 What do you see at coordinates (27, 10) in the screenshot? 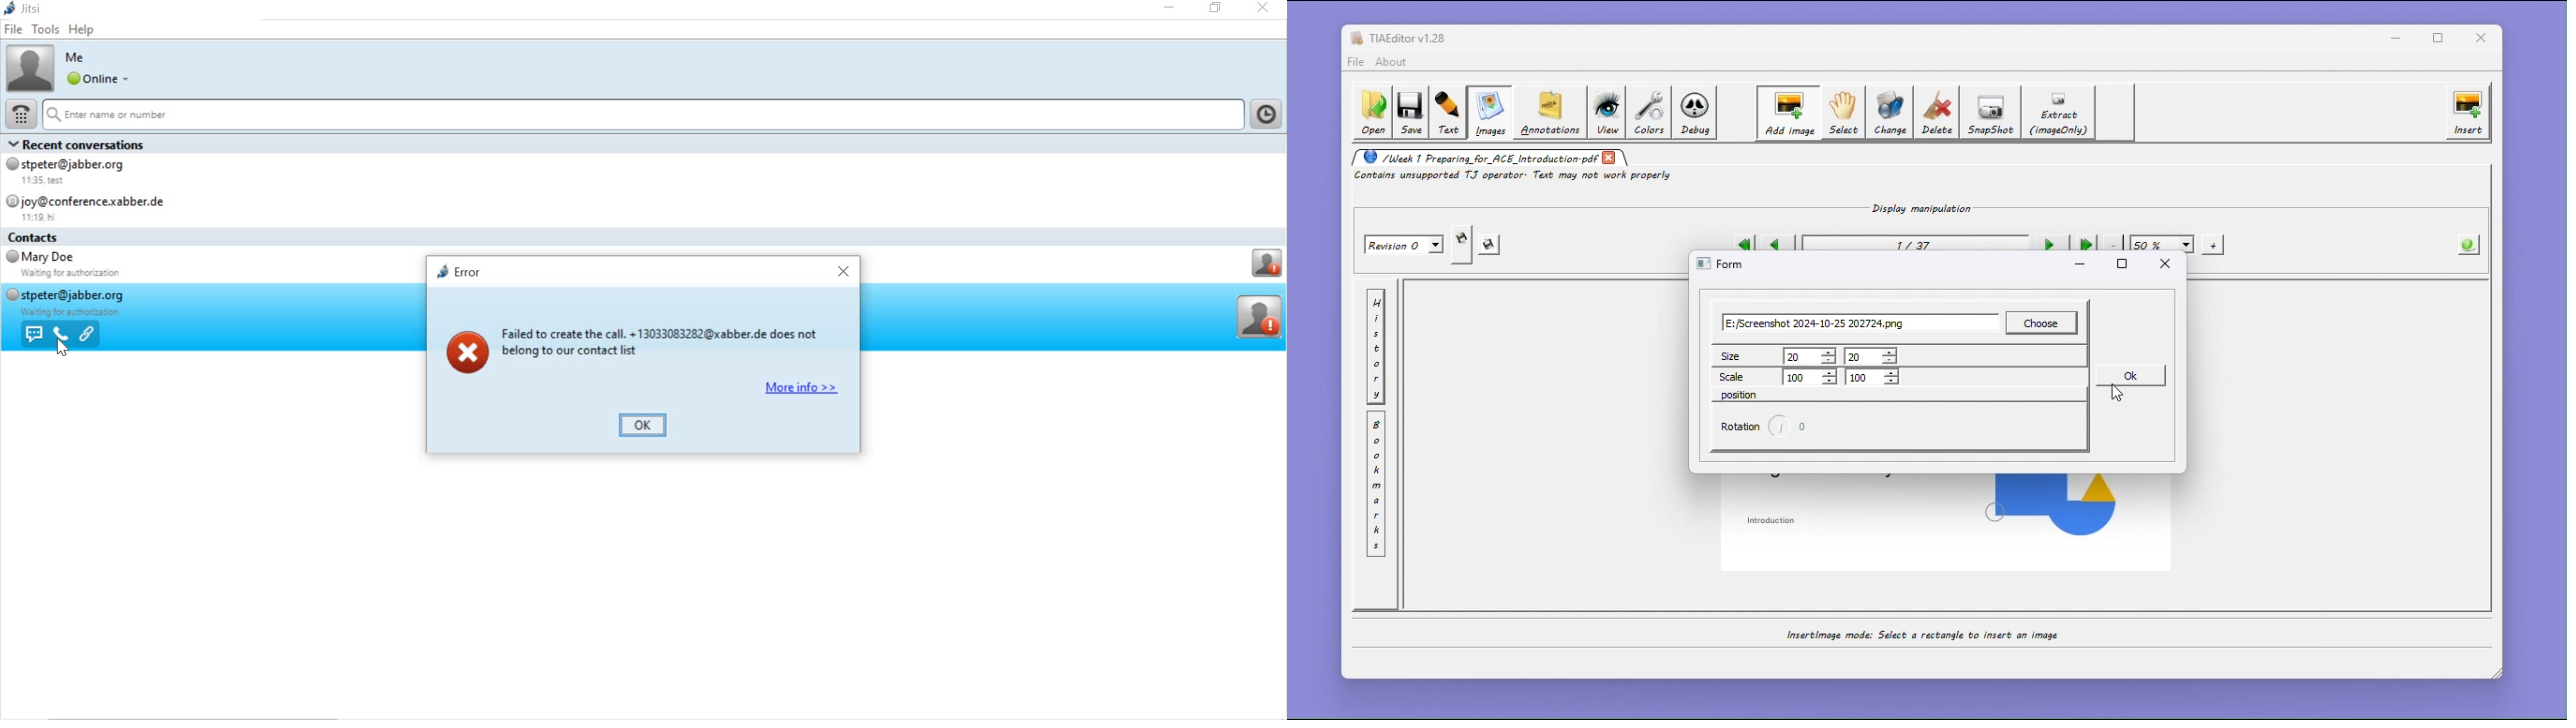
I see `jitsi` at bounding box center [27, 10].